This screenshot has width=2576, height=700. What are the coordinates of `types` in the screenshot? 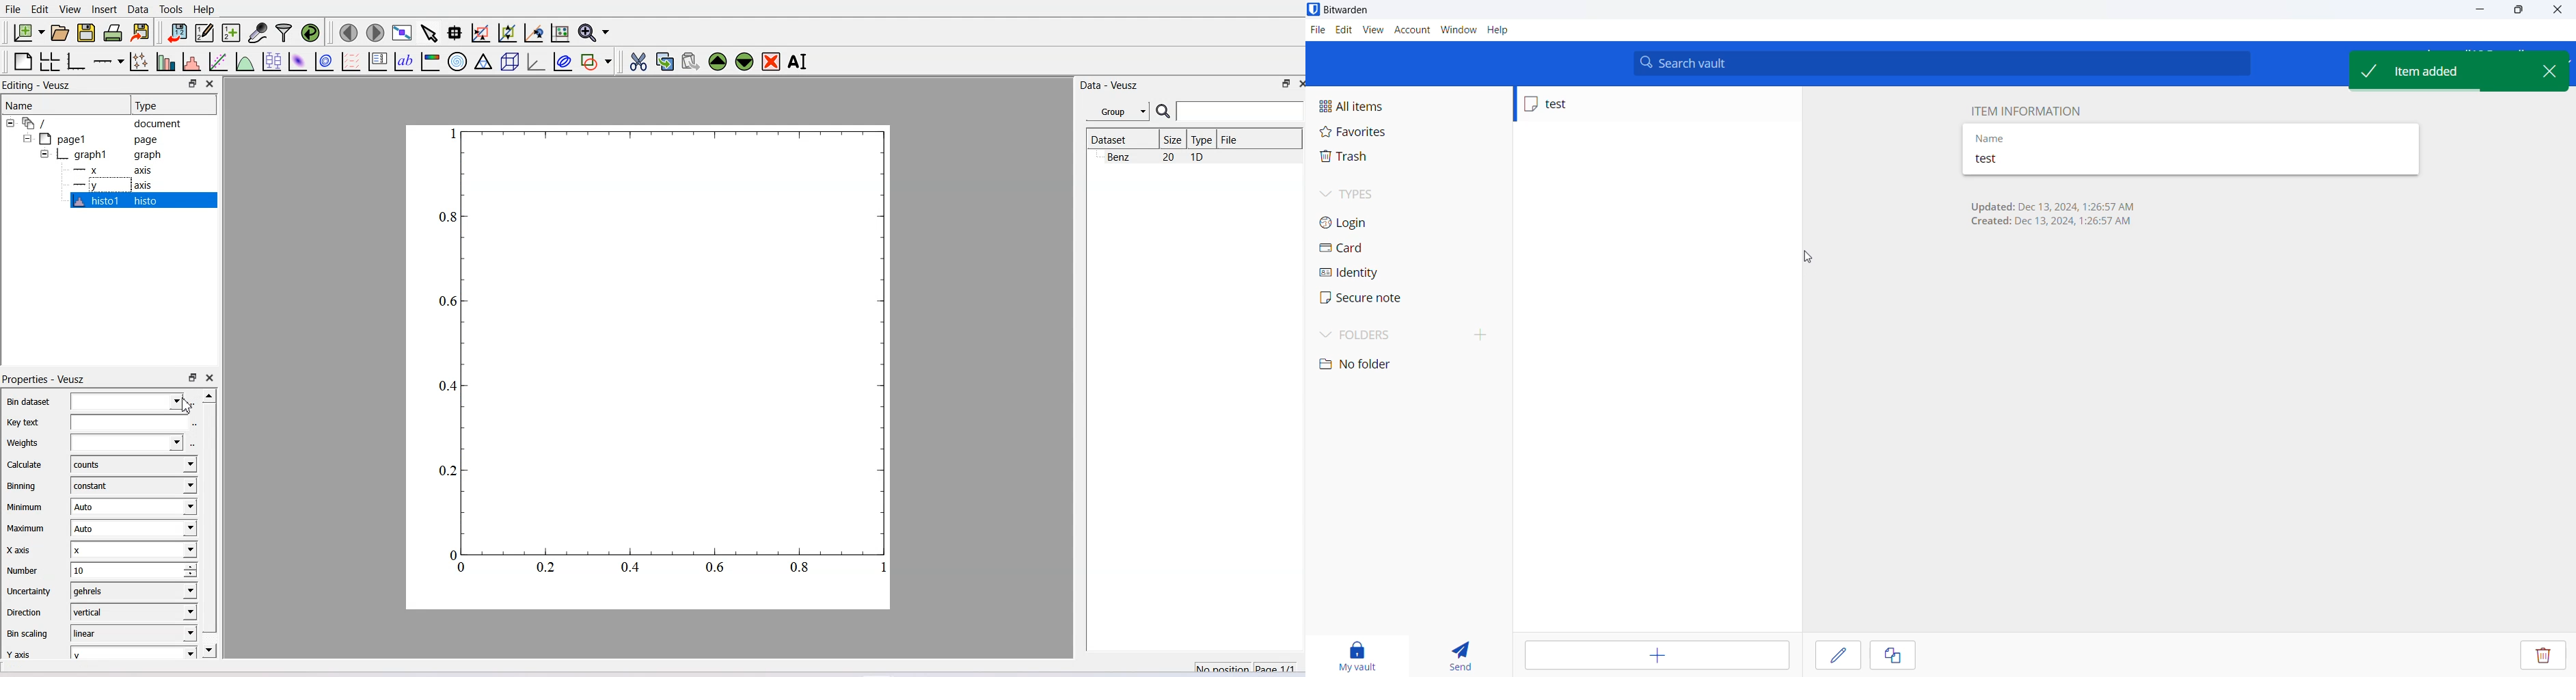 It's located at (1368, 194).